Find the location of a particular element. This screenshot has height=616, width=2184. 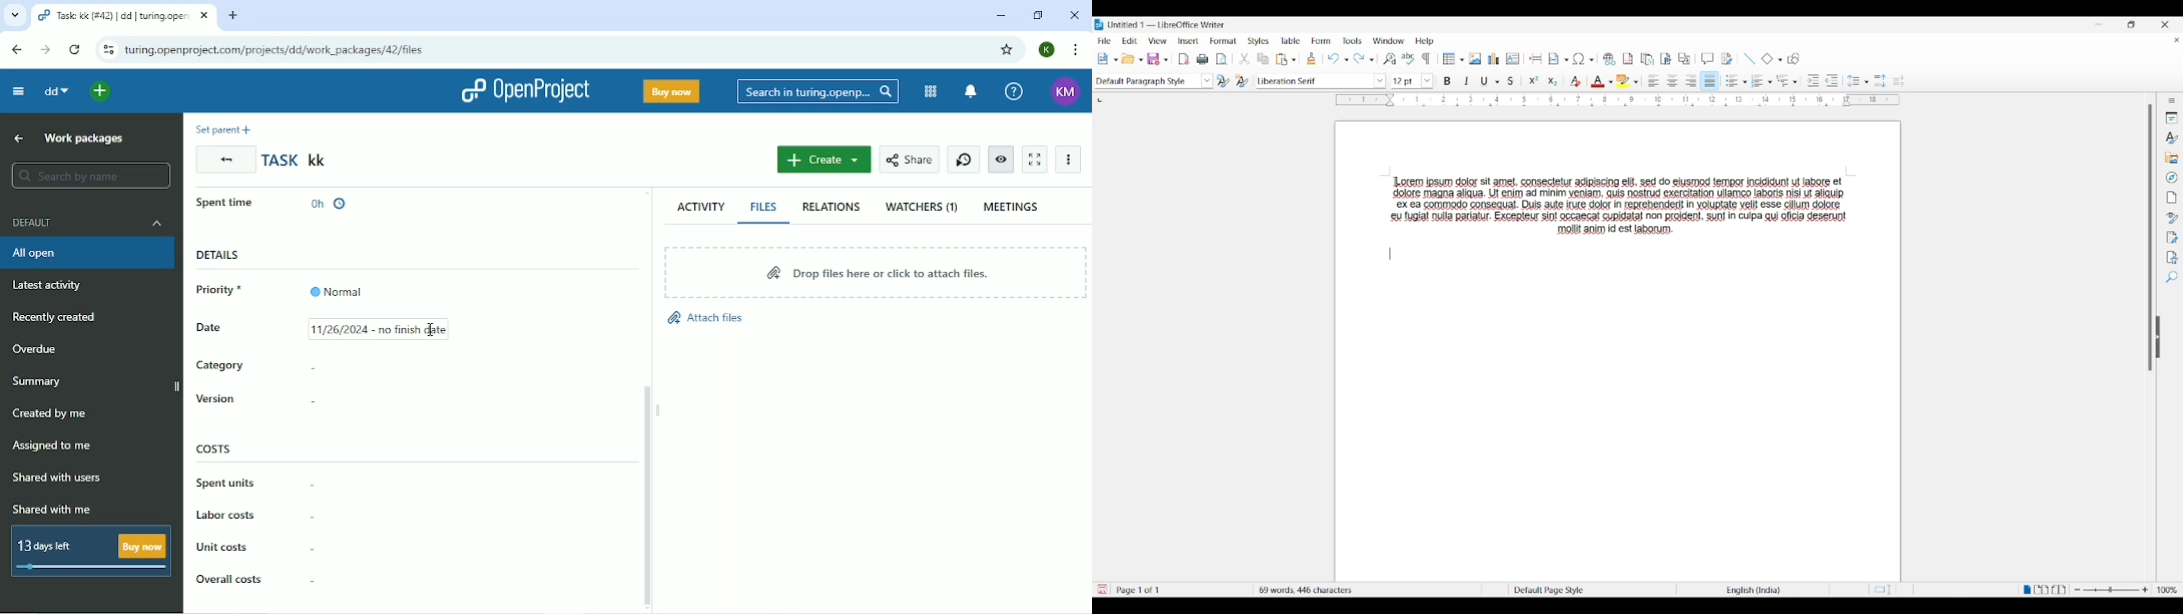

Special character options is located at coordinates (1592, 60).